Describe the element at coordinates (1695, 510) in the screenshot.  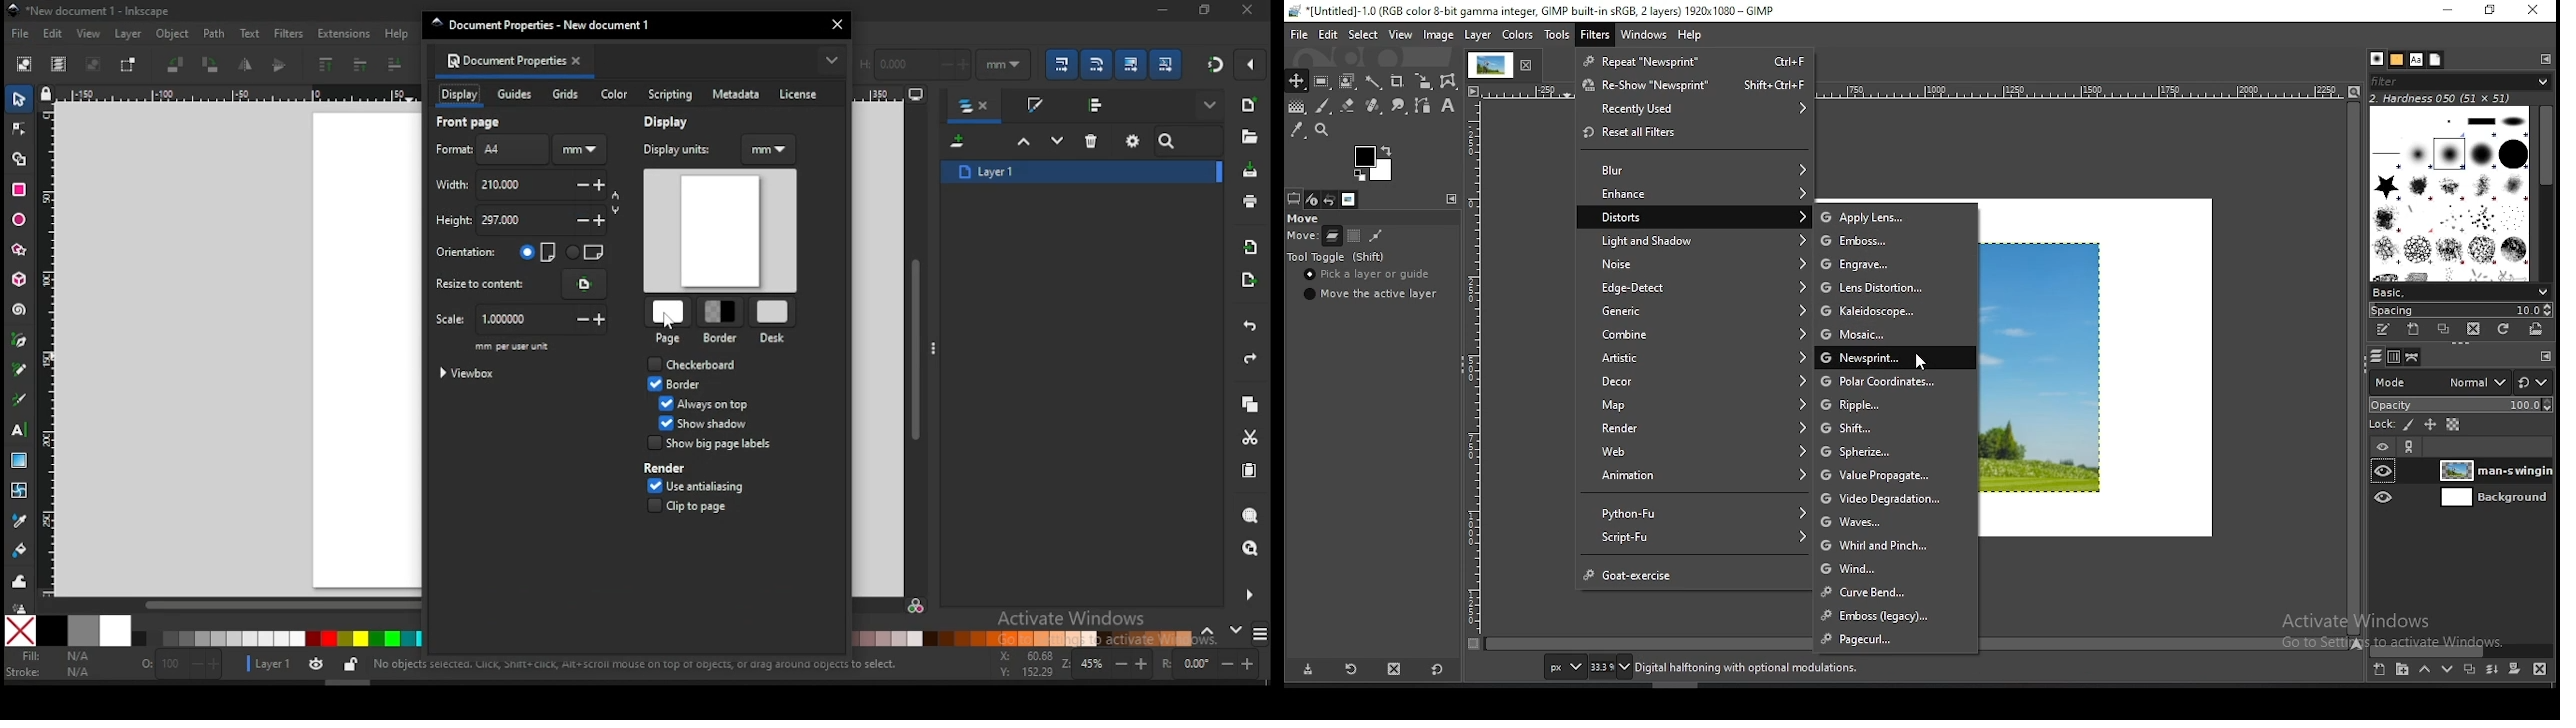
I see `python fu` at that location.